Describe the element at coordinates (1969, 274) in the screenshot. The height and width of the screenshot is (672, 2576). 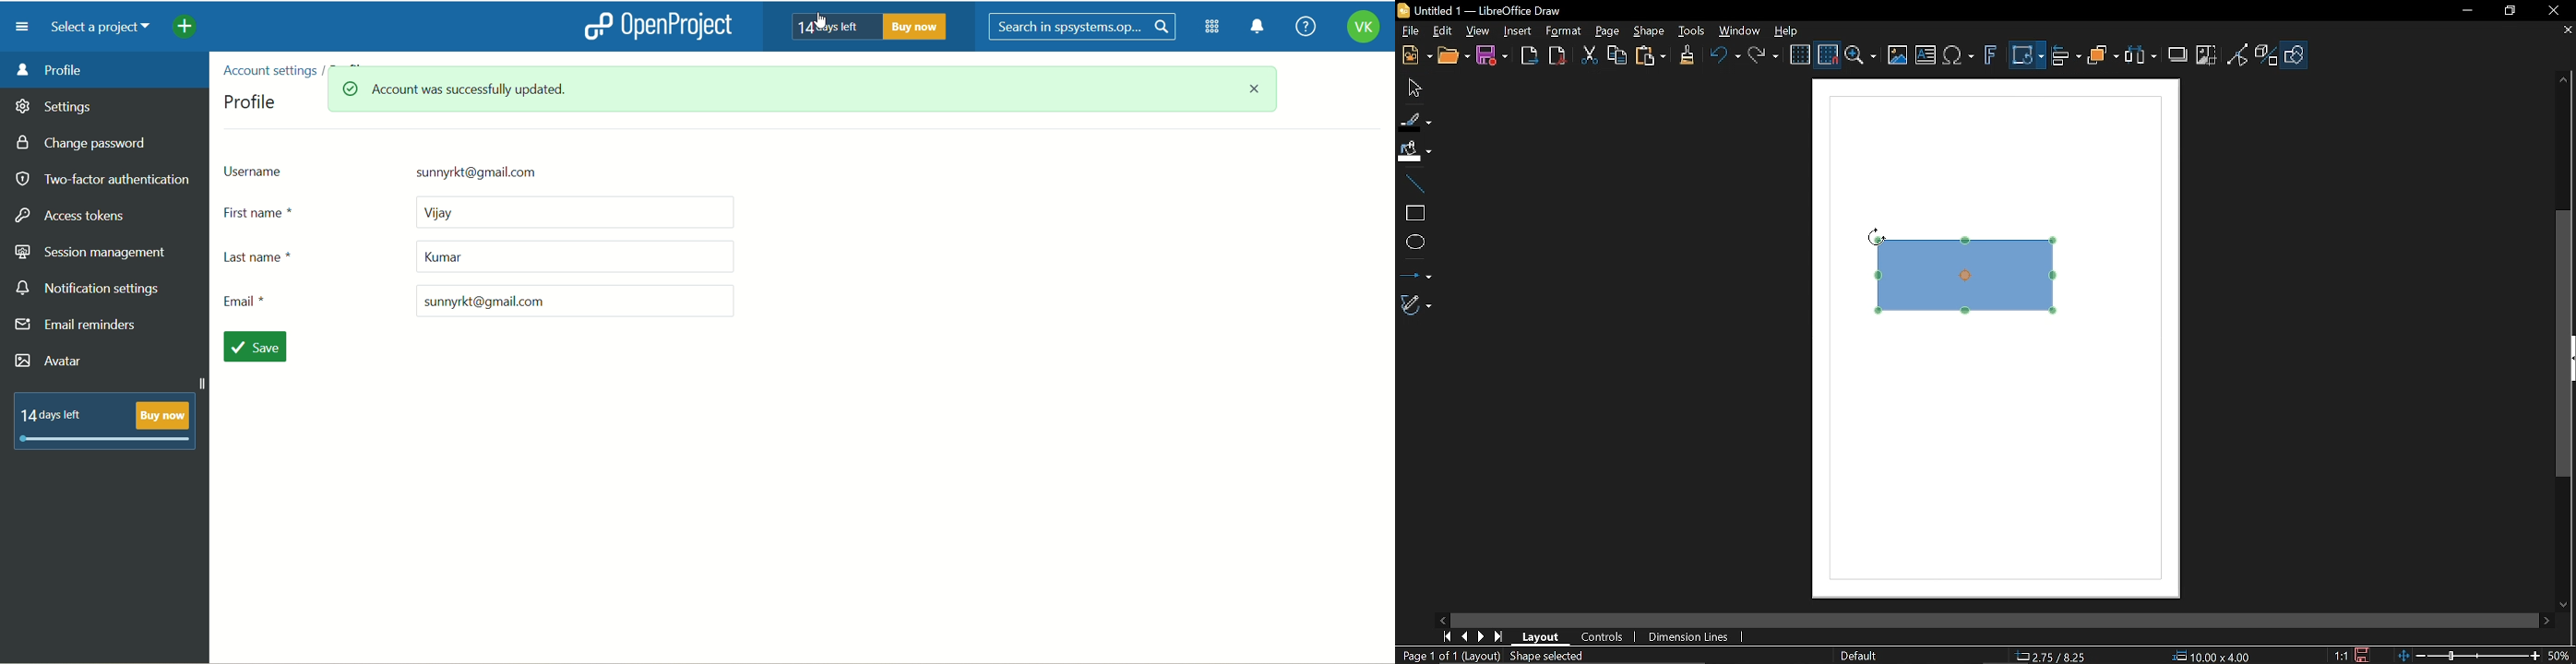
I see `Rectangle (selected diagram)` at that location.